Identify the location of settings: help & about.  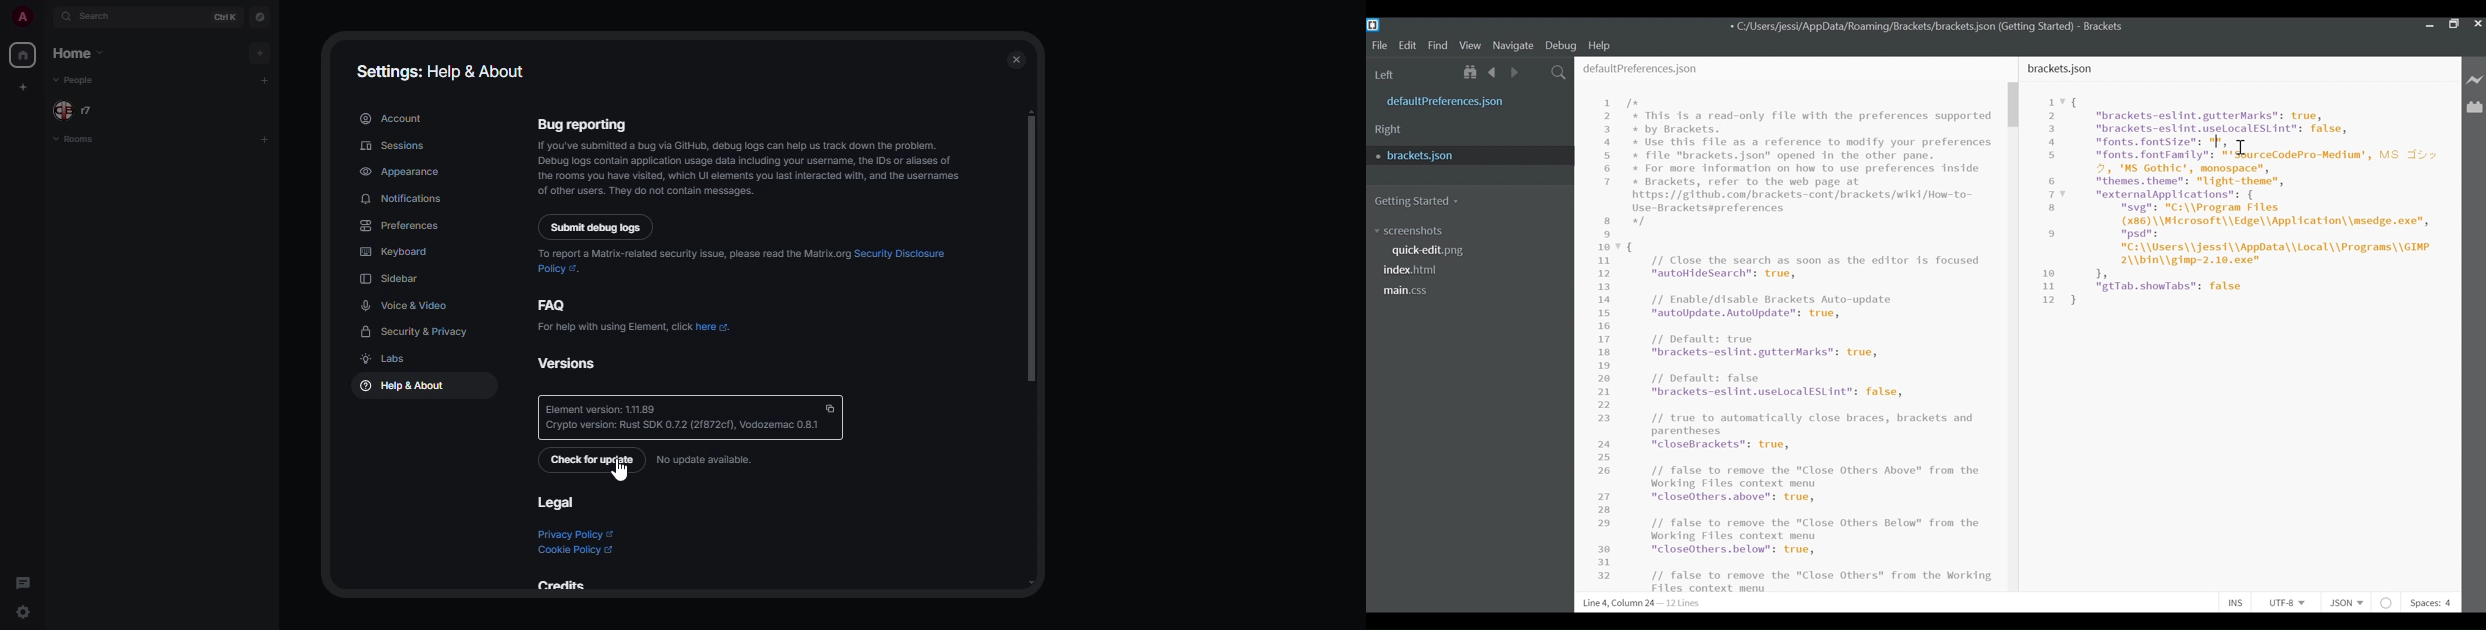
(448, 72).